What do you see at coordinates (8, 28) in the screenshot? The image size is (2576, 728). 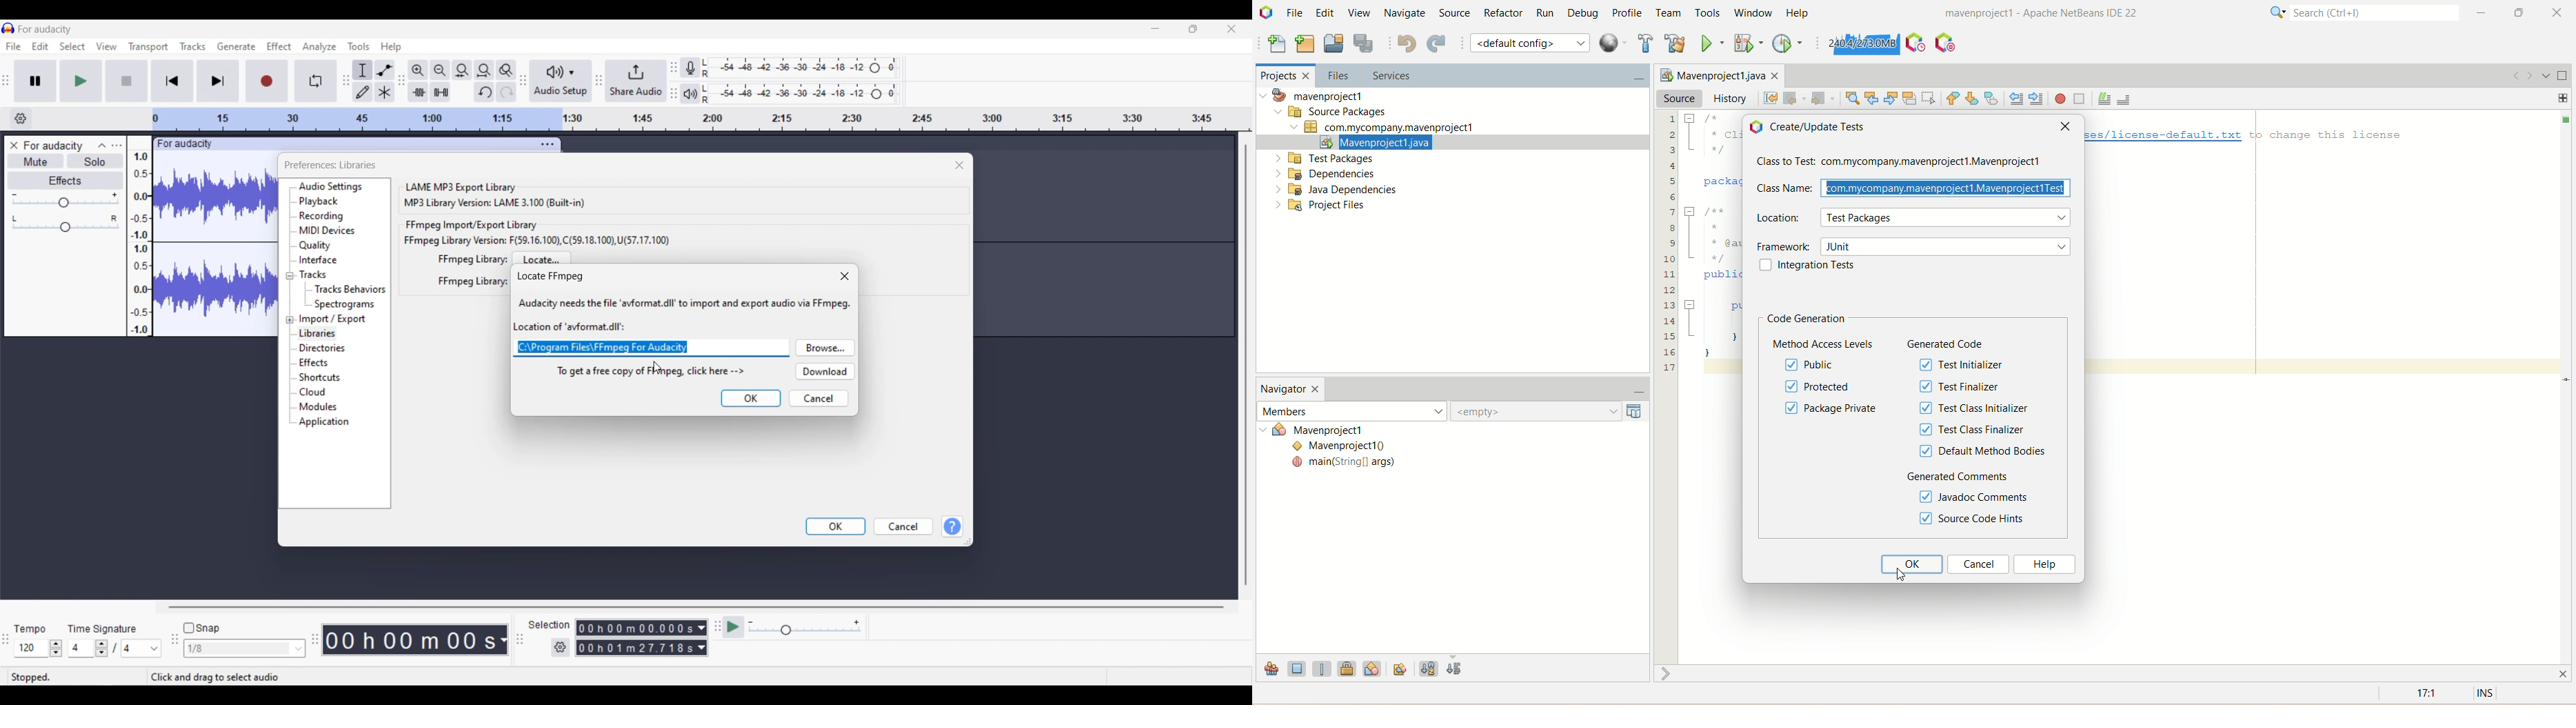 I see `Software logo` at bounding box center [8, 28].